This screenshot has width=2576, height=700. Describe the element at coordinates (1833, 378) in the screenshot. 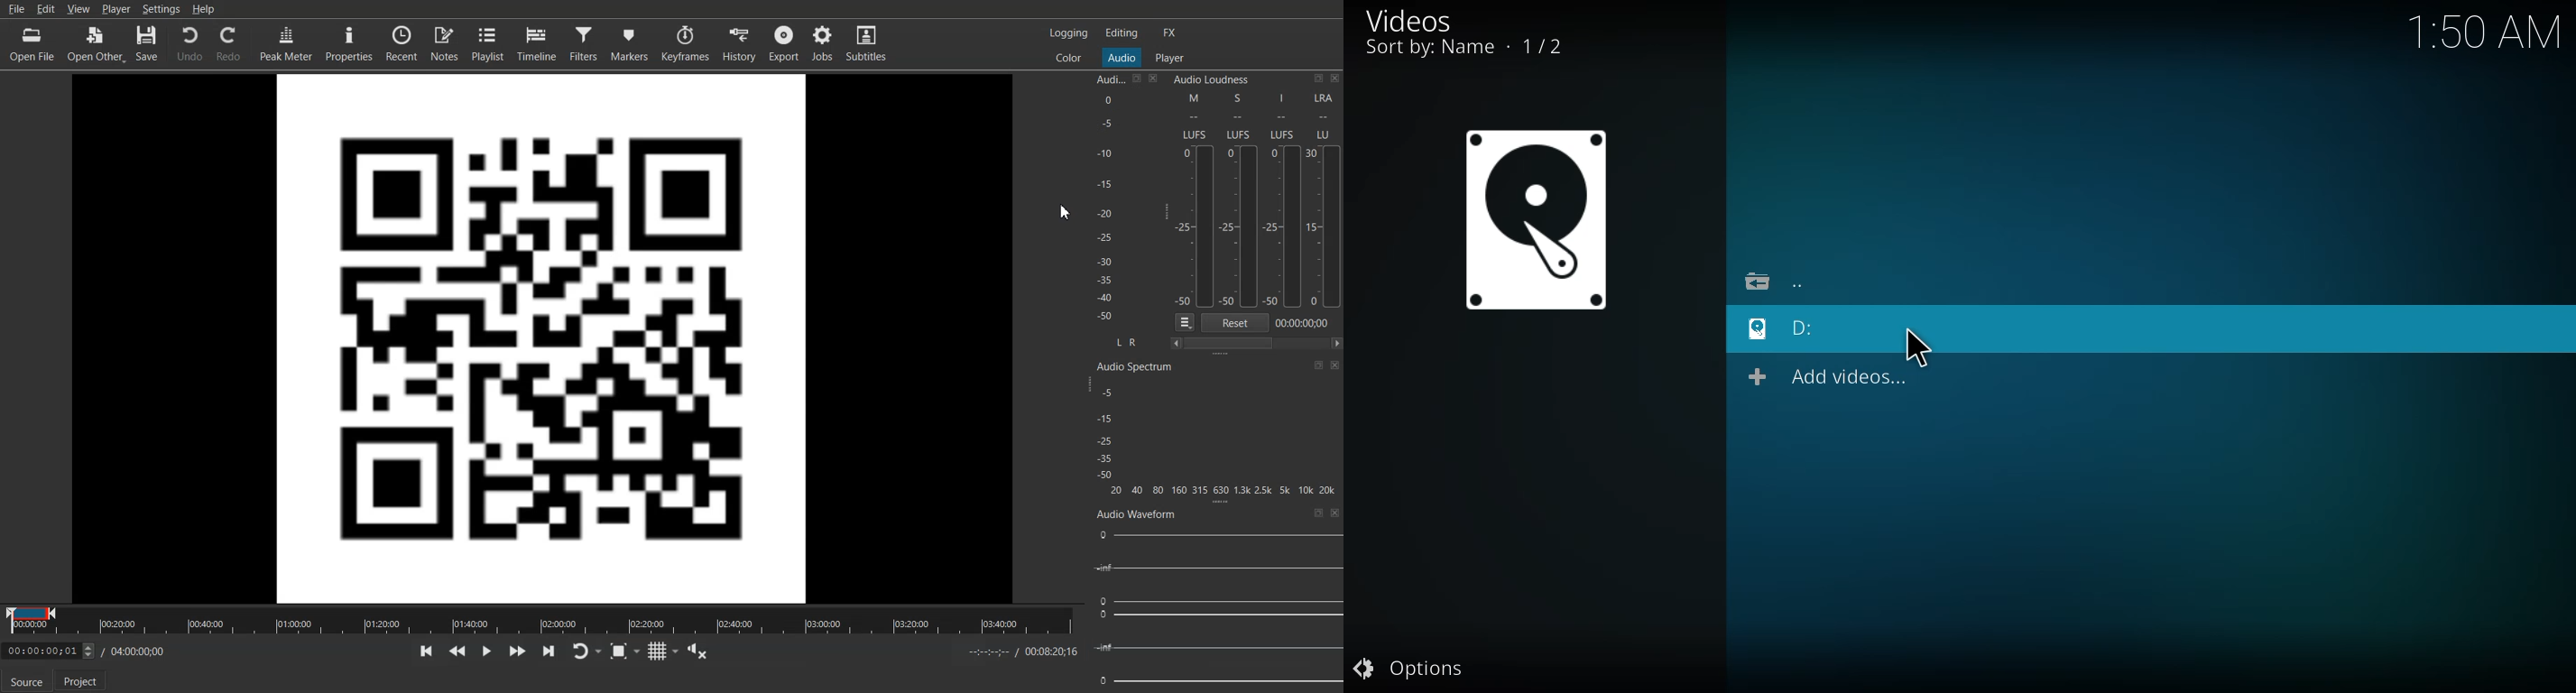

I see `add videos` at that location.